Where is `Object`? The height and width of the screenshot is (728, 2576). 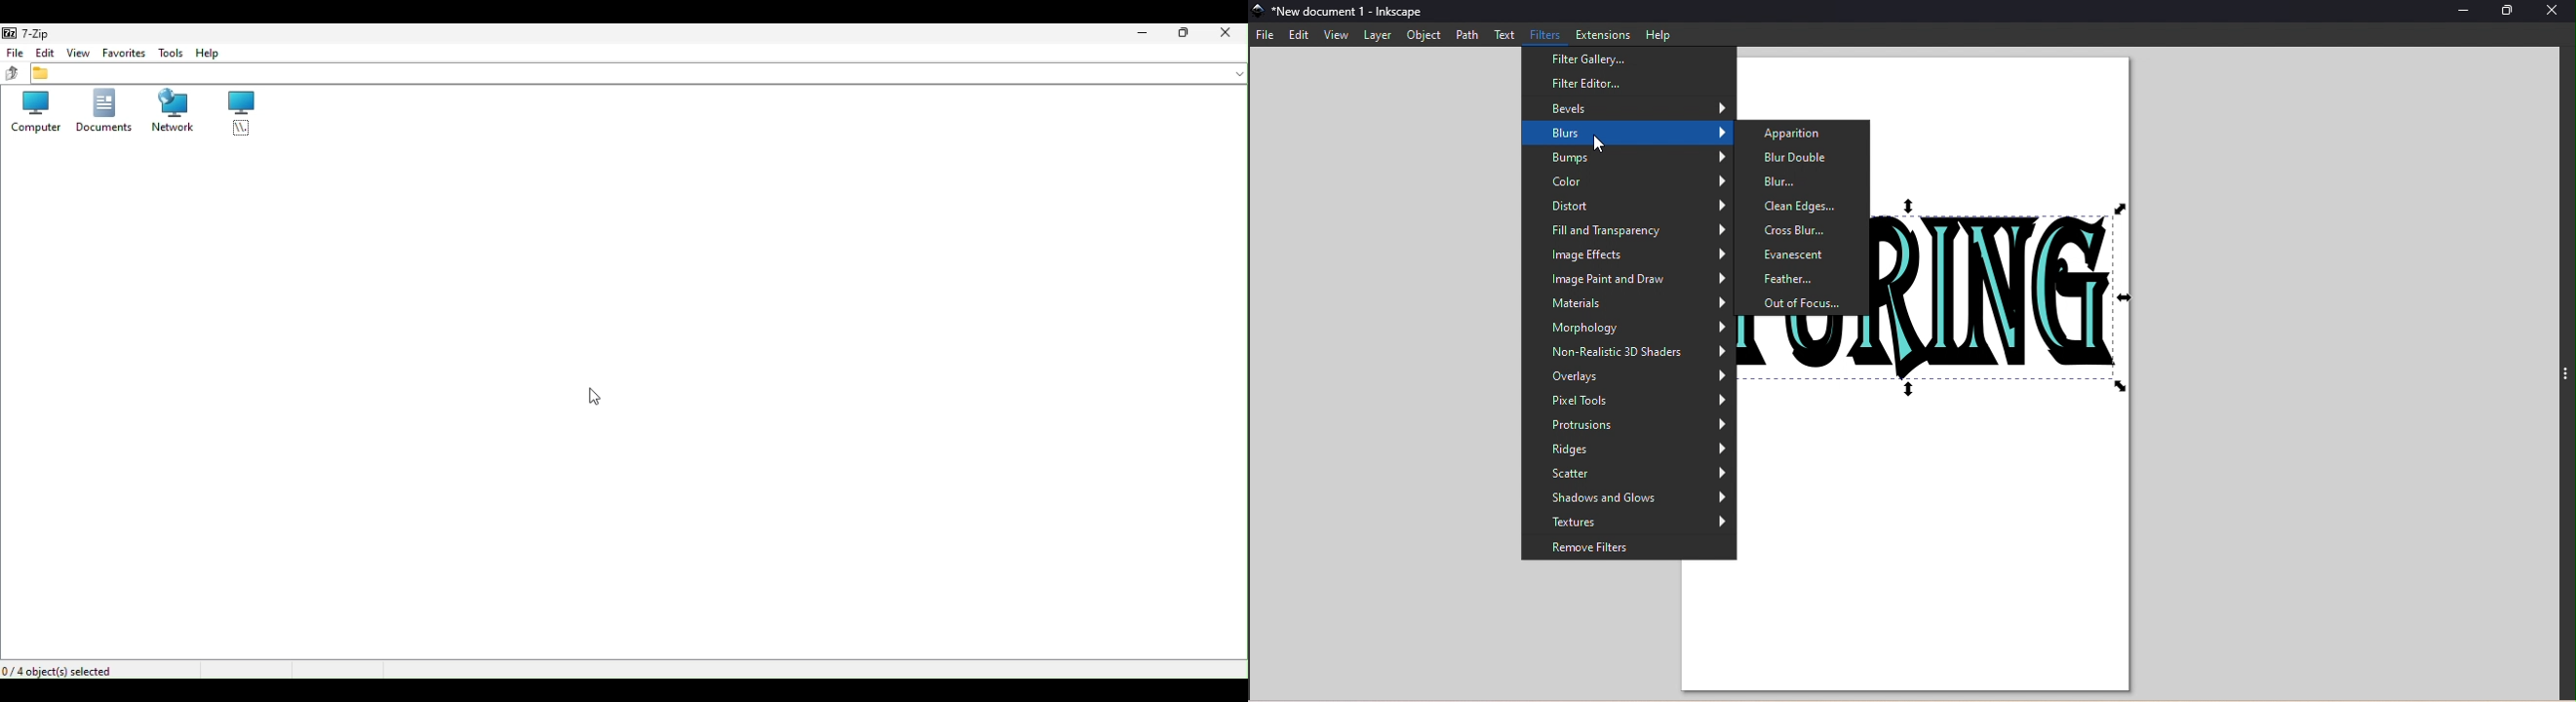
Object is located at coordinates (1424, 35).